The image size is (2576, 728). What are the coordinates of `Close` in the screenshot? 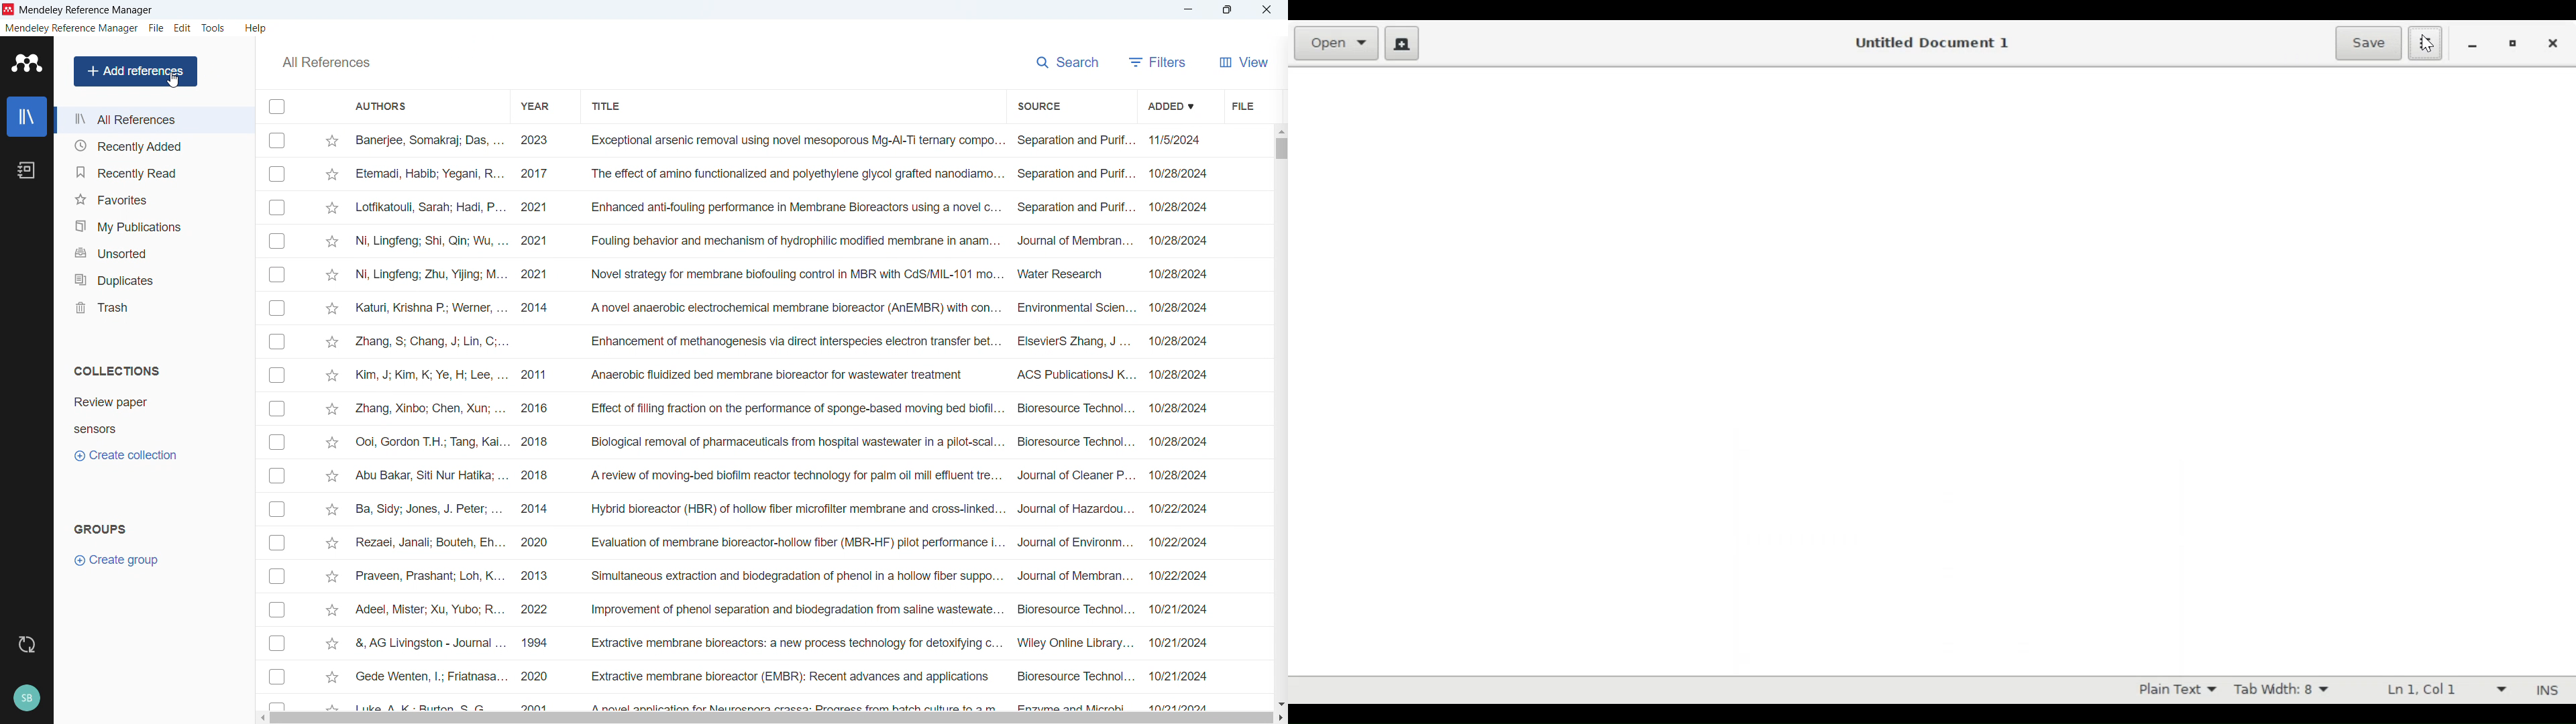 It's located at (2555, 46).